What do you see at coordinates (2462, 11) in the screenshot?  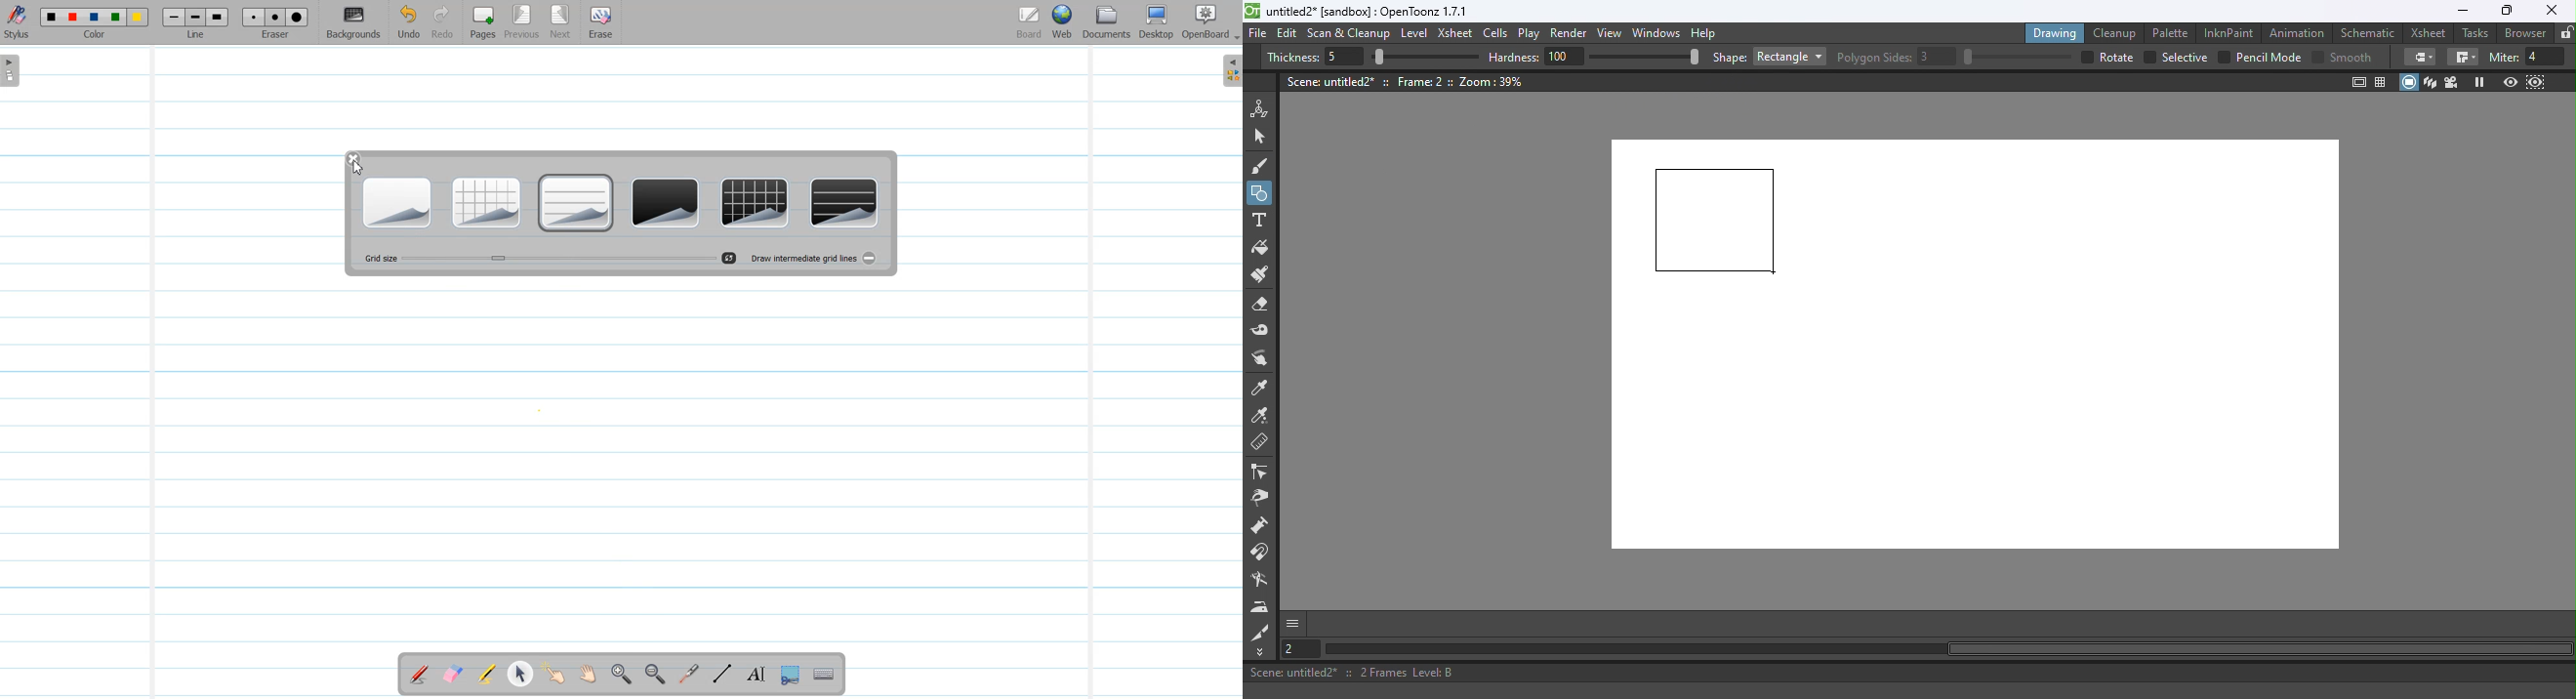 I see `Minimize` at bounding box center [2462, 11].